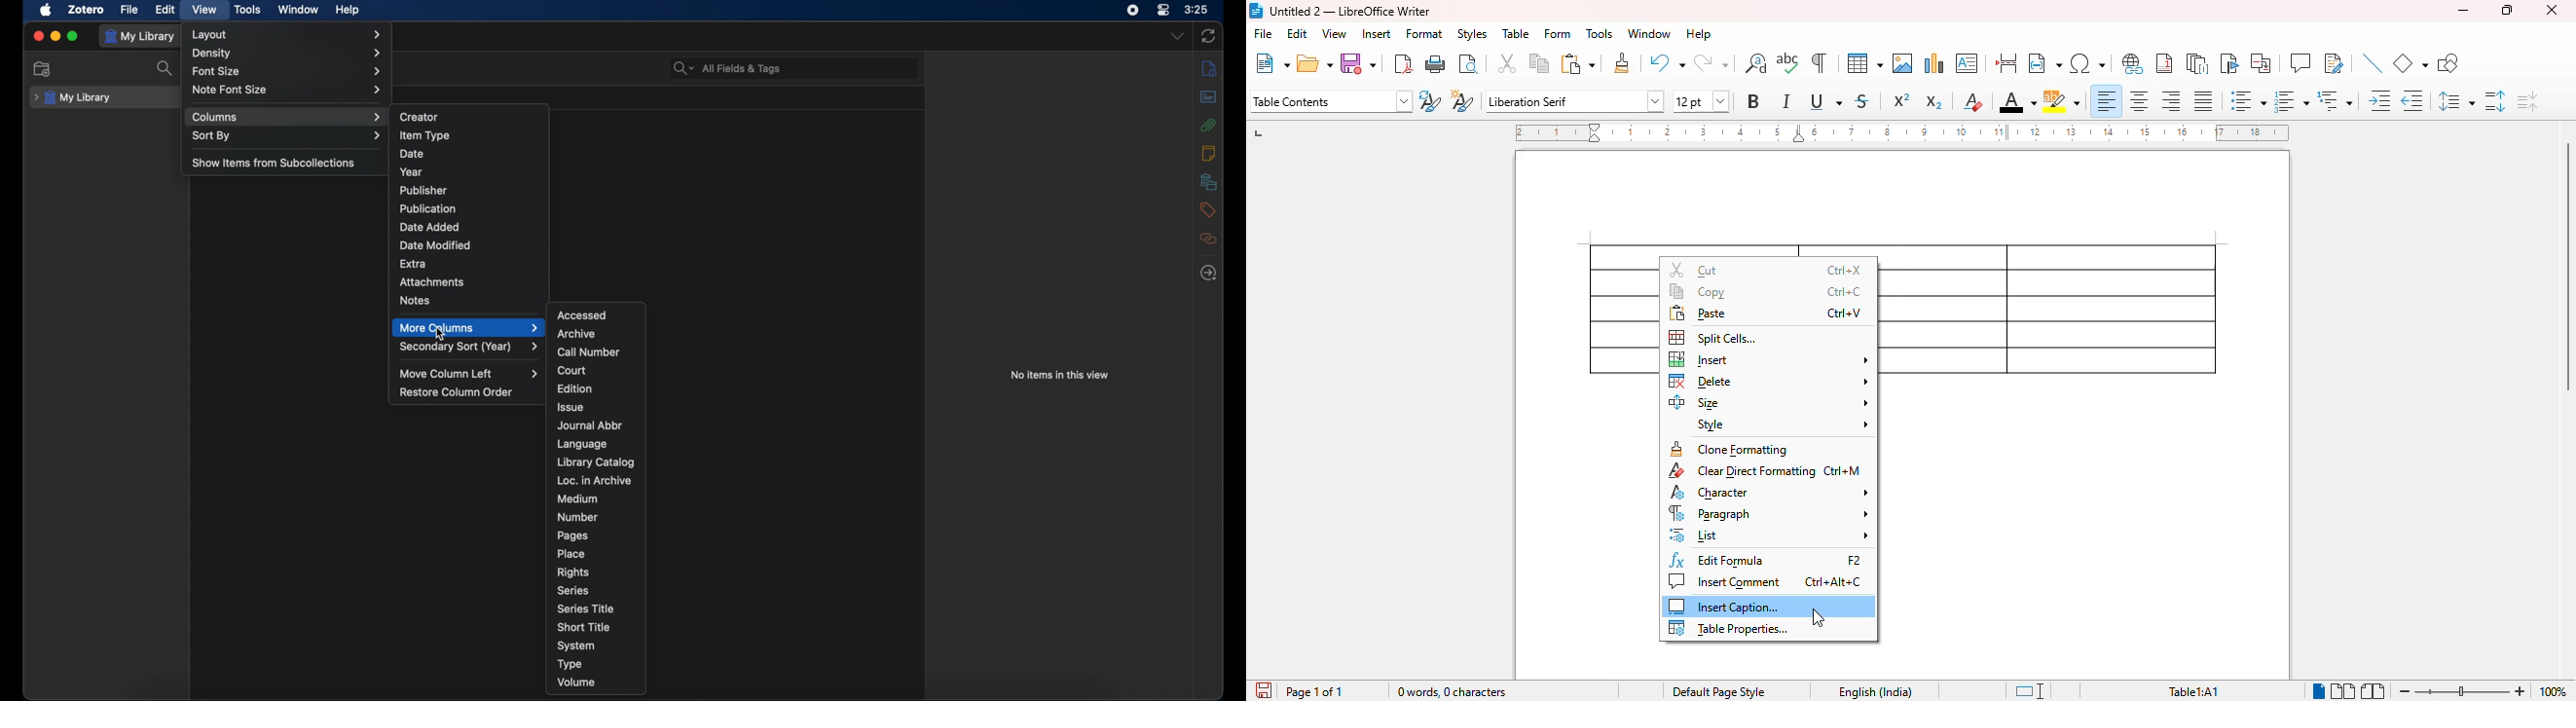 Image resolution: width=2576 pixels, height=728 pixels. I want to click on help, so click(1699, 33).